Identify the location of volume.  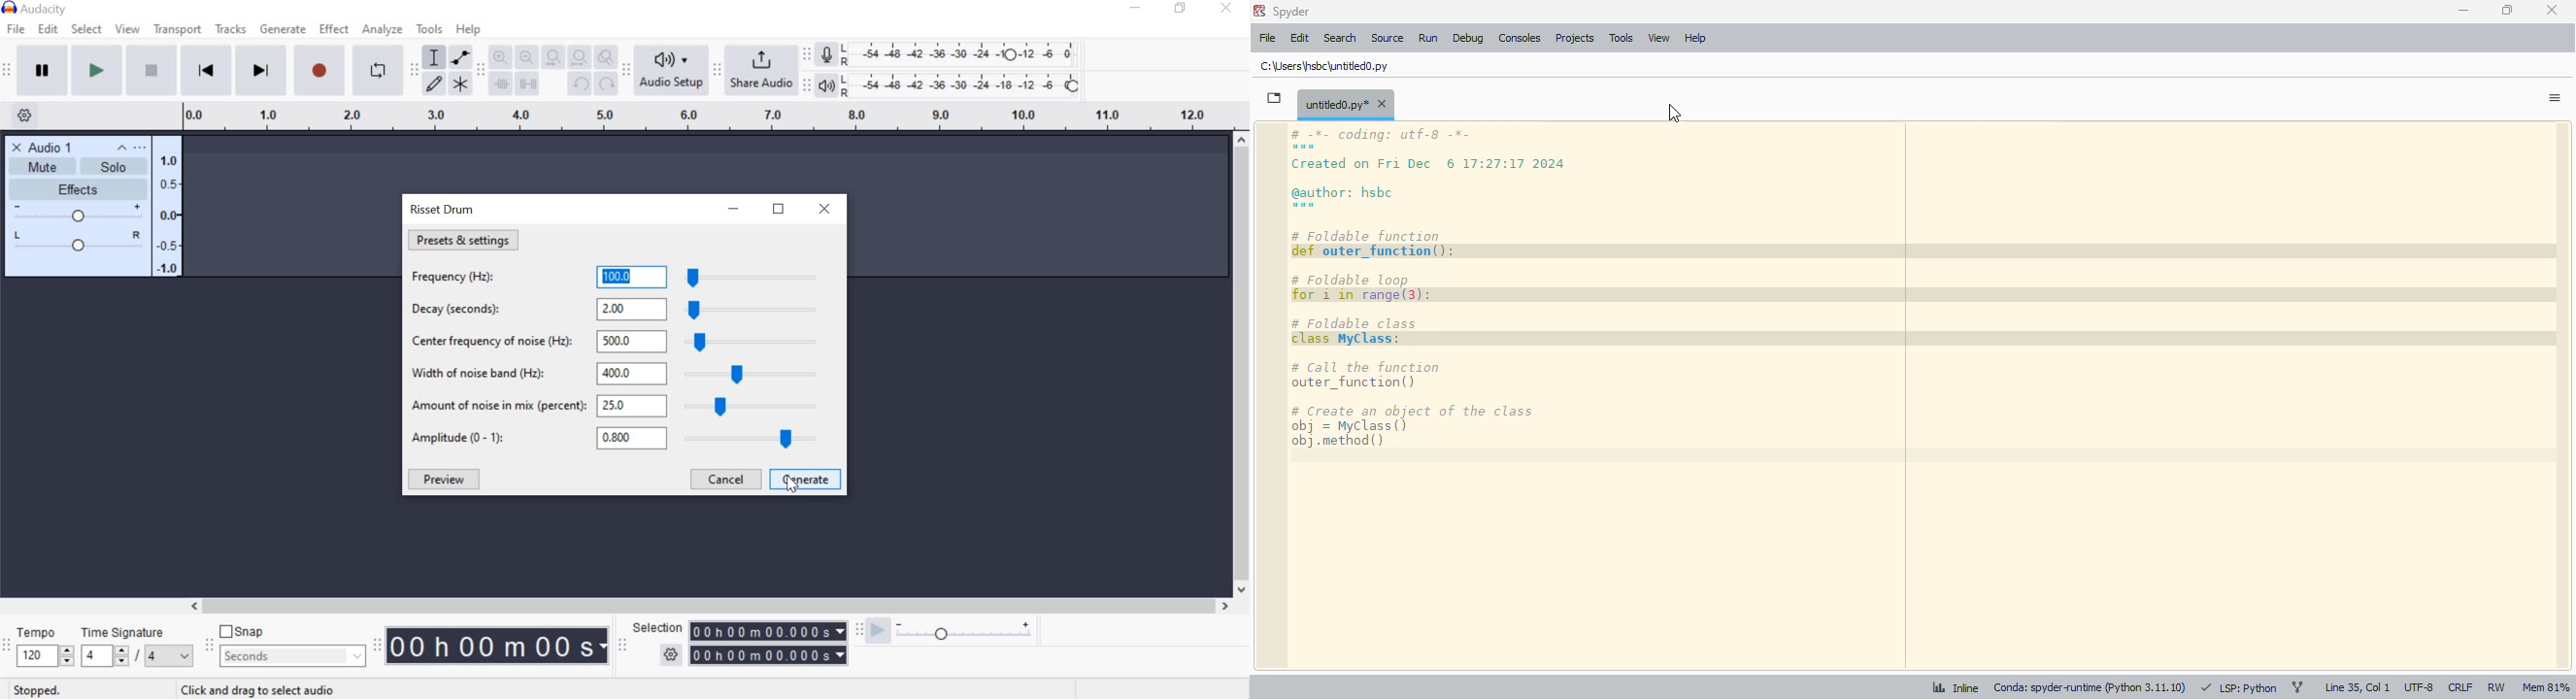
(77, 213).